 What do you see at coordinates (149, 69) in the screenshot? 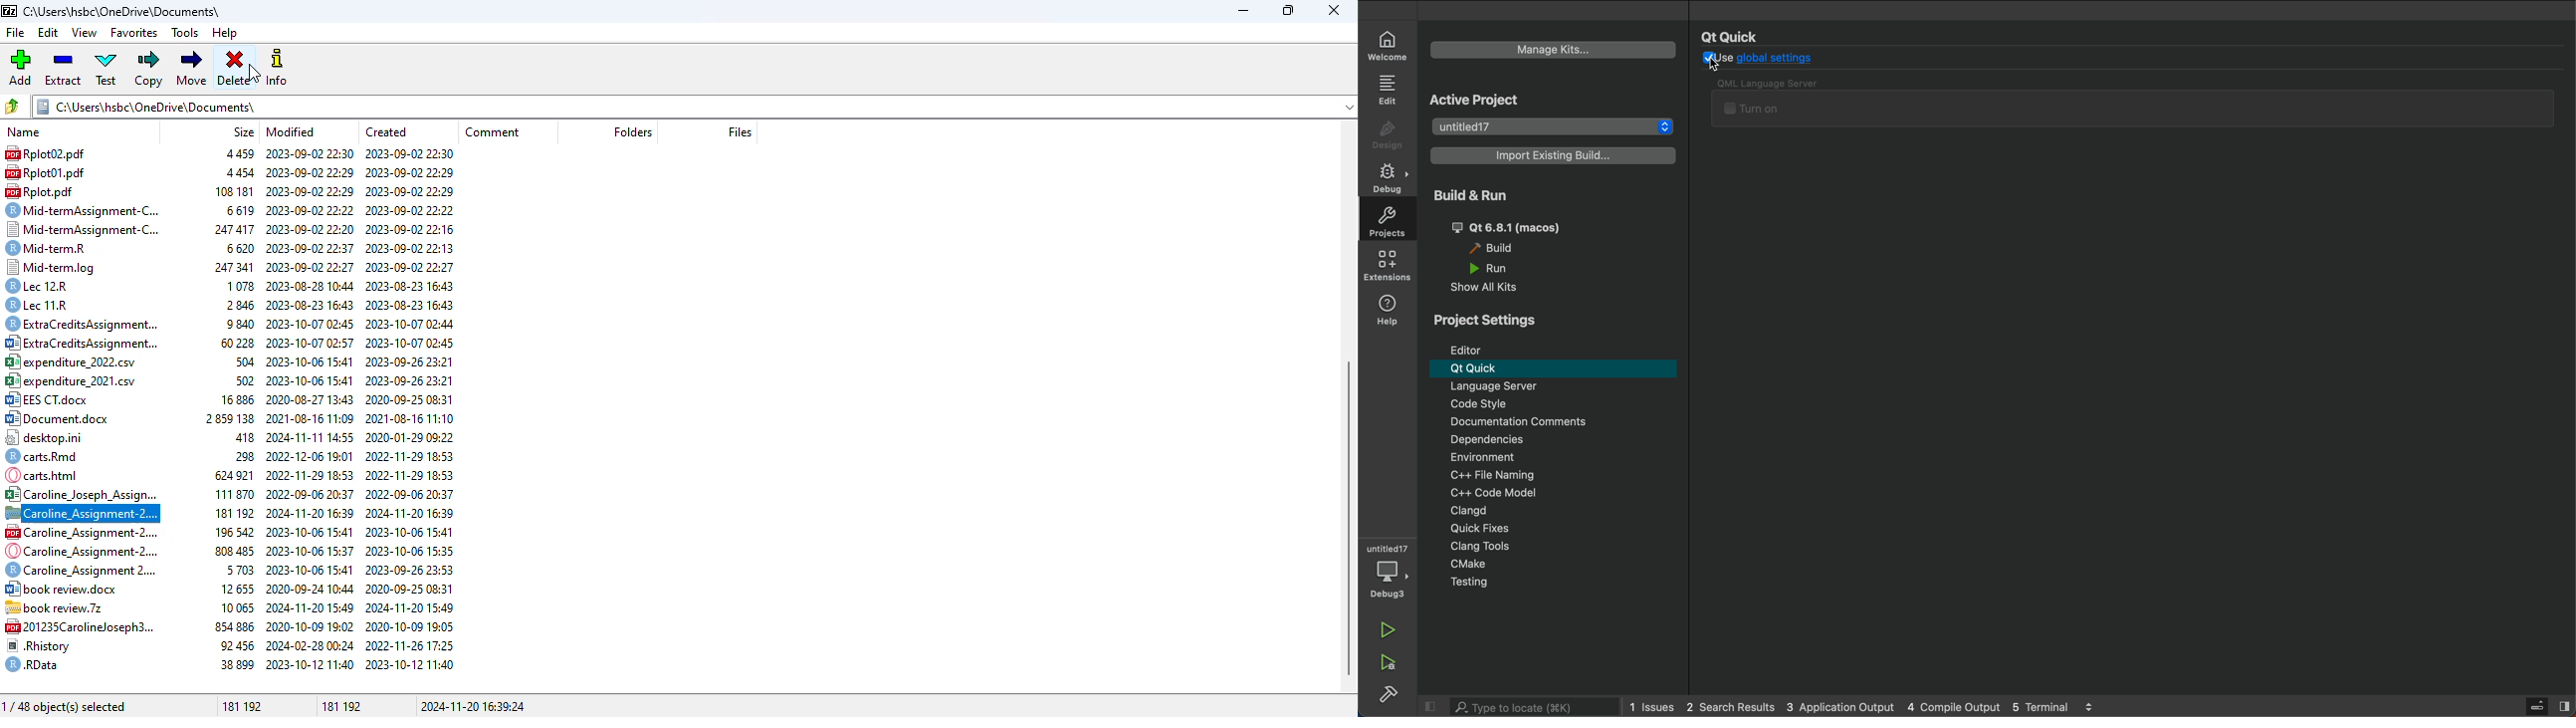
I see `copy` at bounding box center [149, 69].